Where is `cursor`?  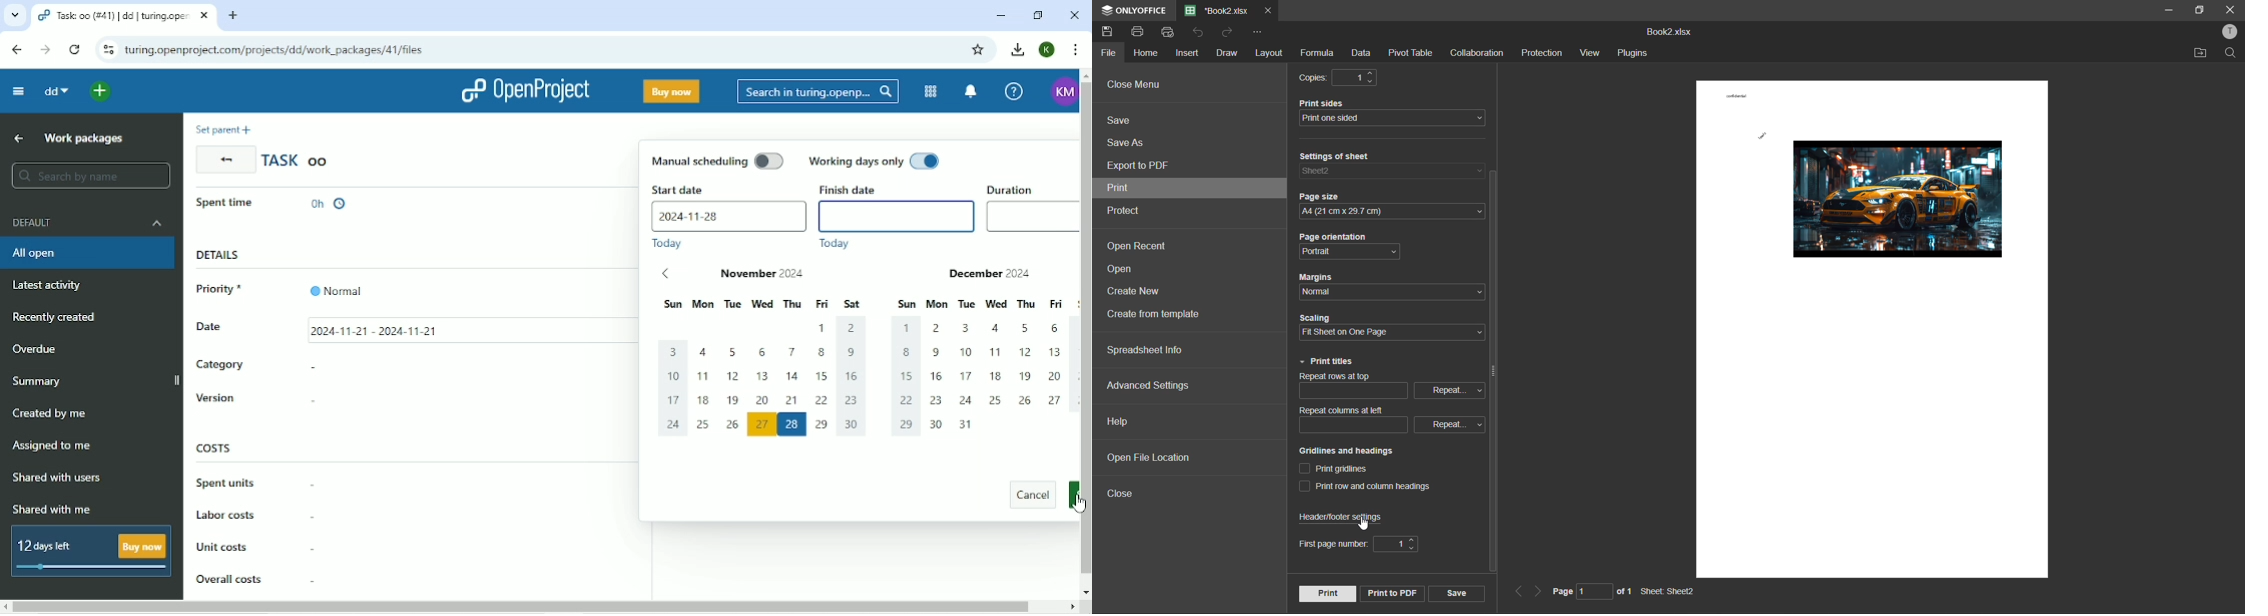
cursor is located at coordinates (1365, 523).